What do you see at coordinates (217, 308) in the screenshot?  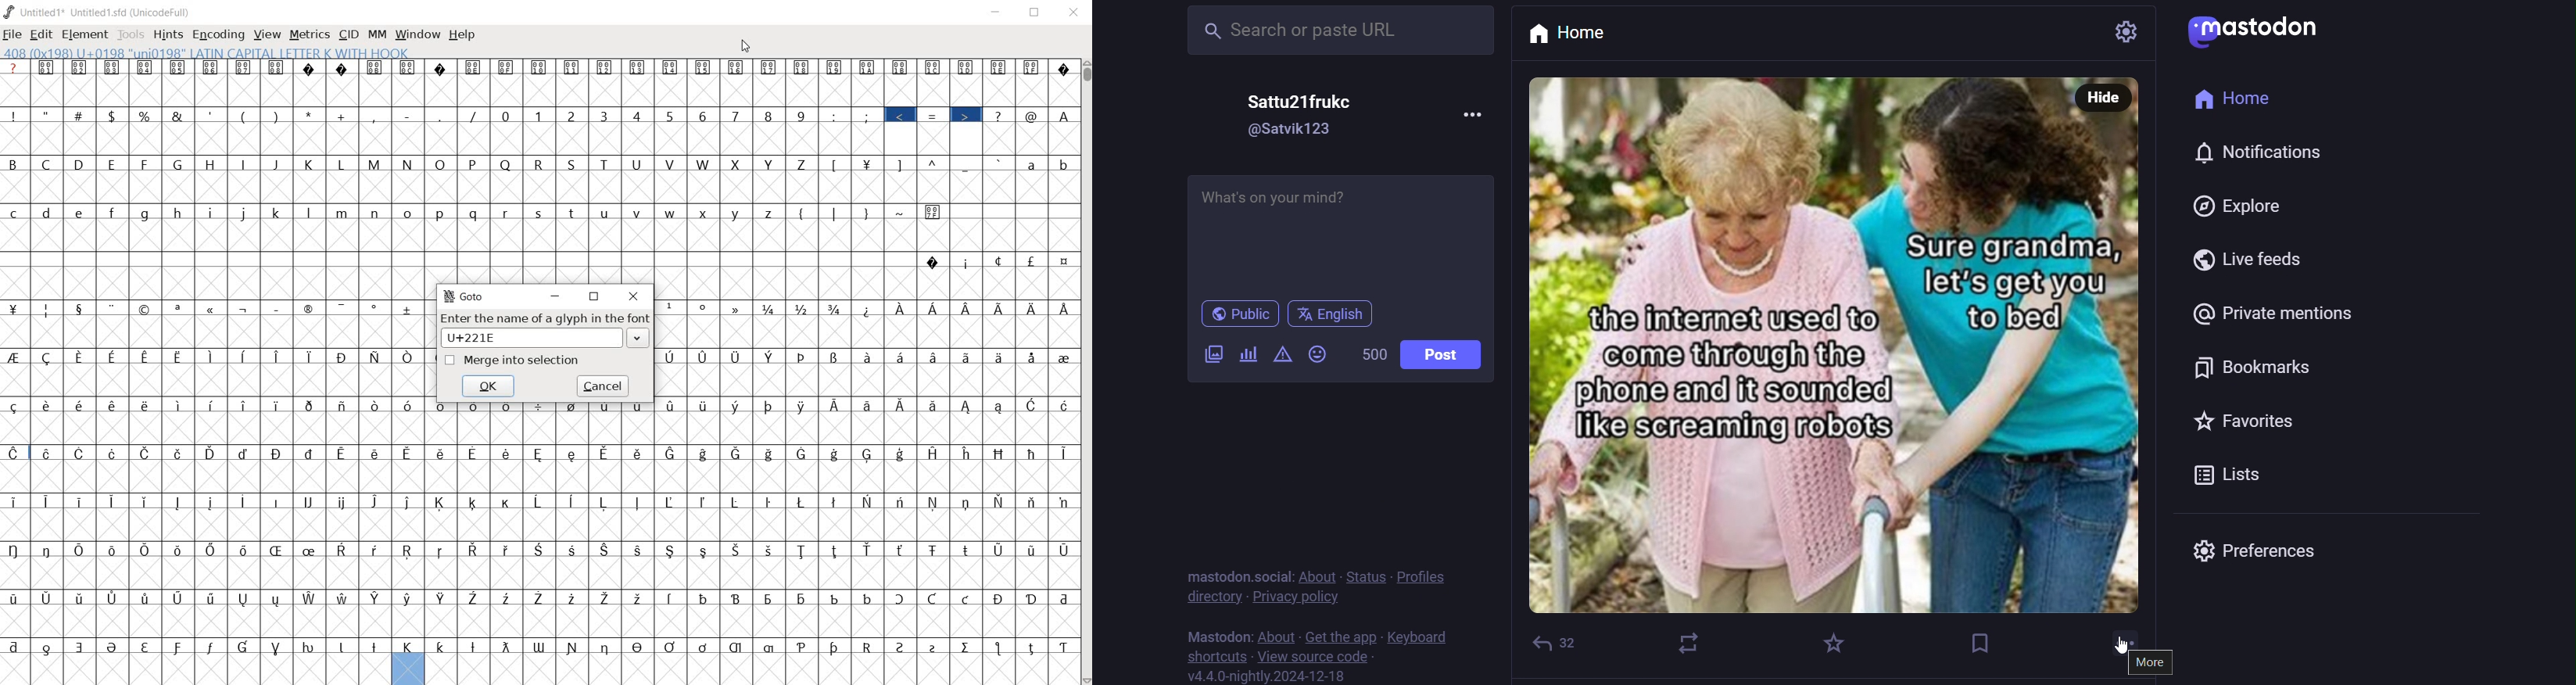 I see `special symbols` at bounding box center [217, 308].